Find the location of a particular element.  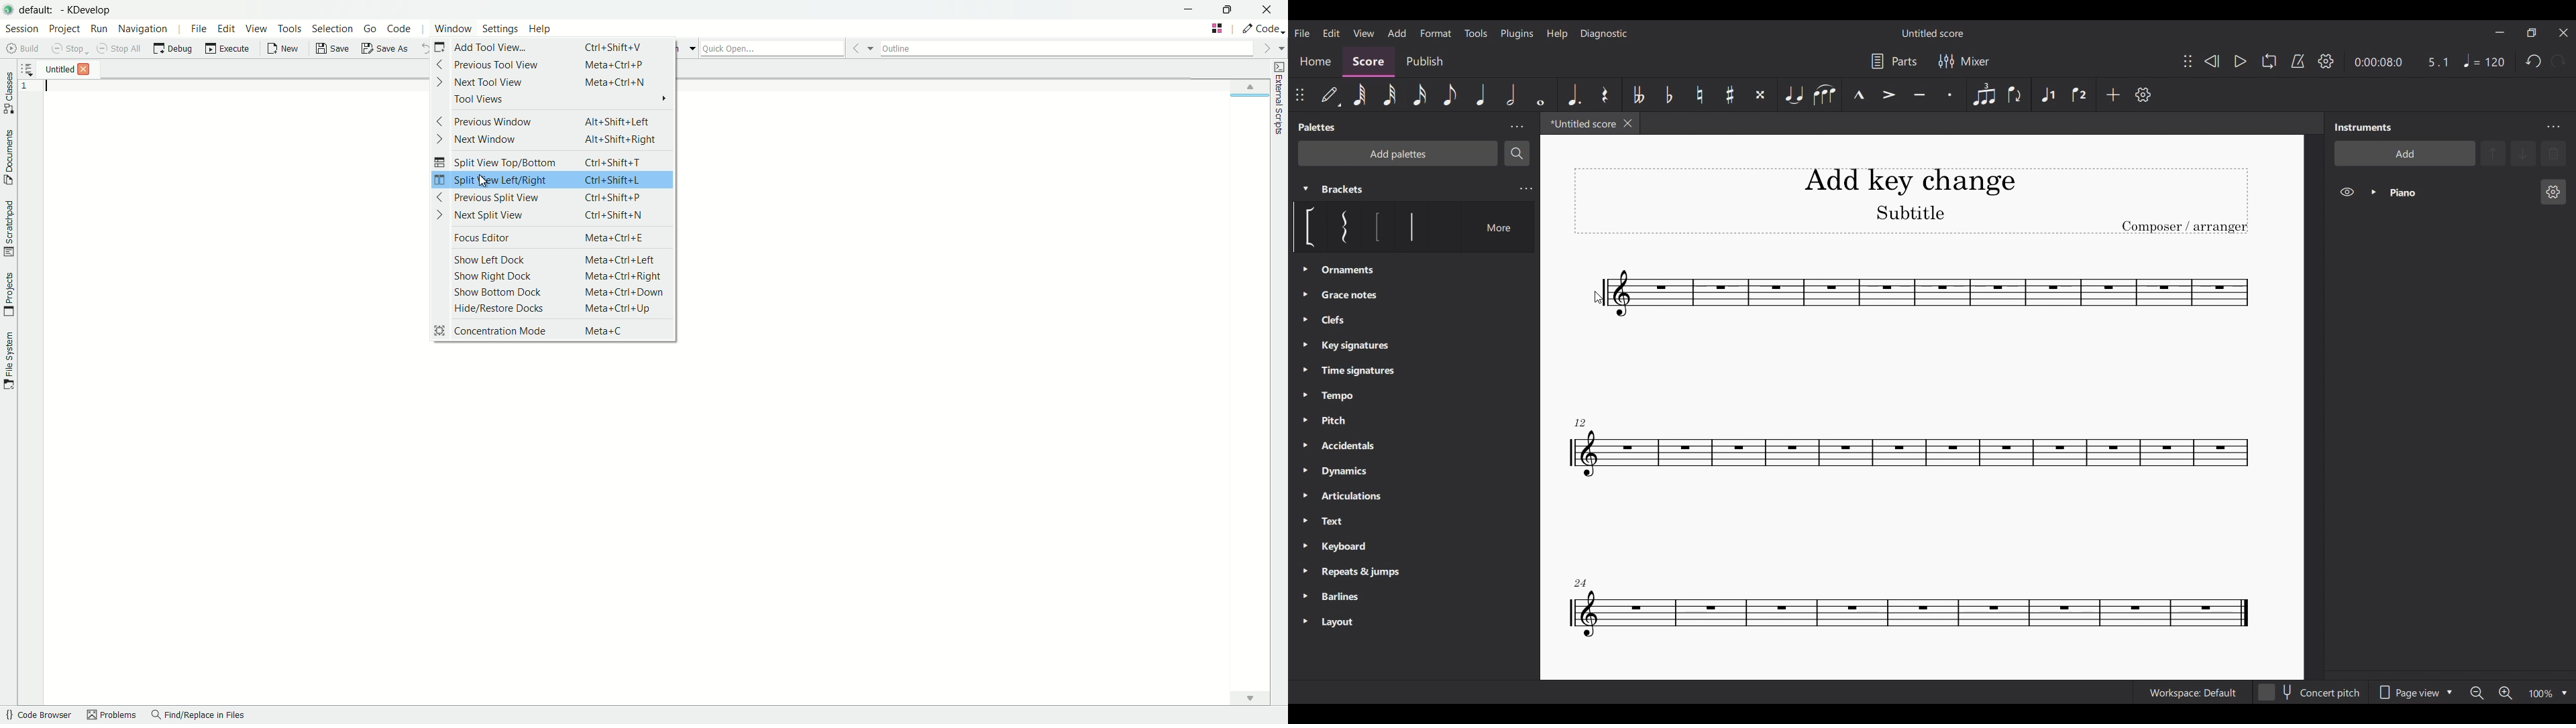

64th note is located at coordinates (1360, 95).